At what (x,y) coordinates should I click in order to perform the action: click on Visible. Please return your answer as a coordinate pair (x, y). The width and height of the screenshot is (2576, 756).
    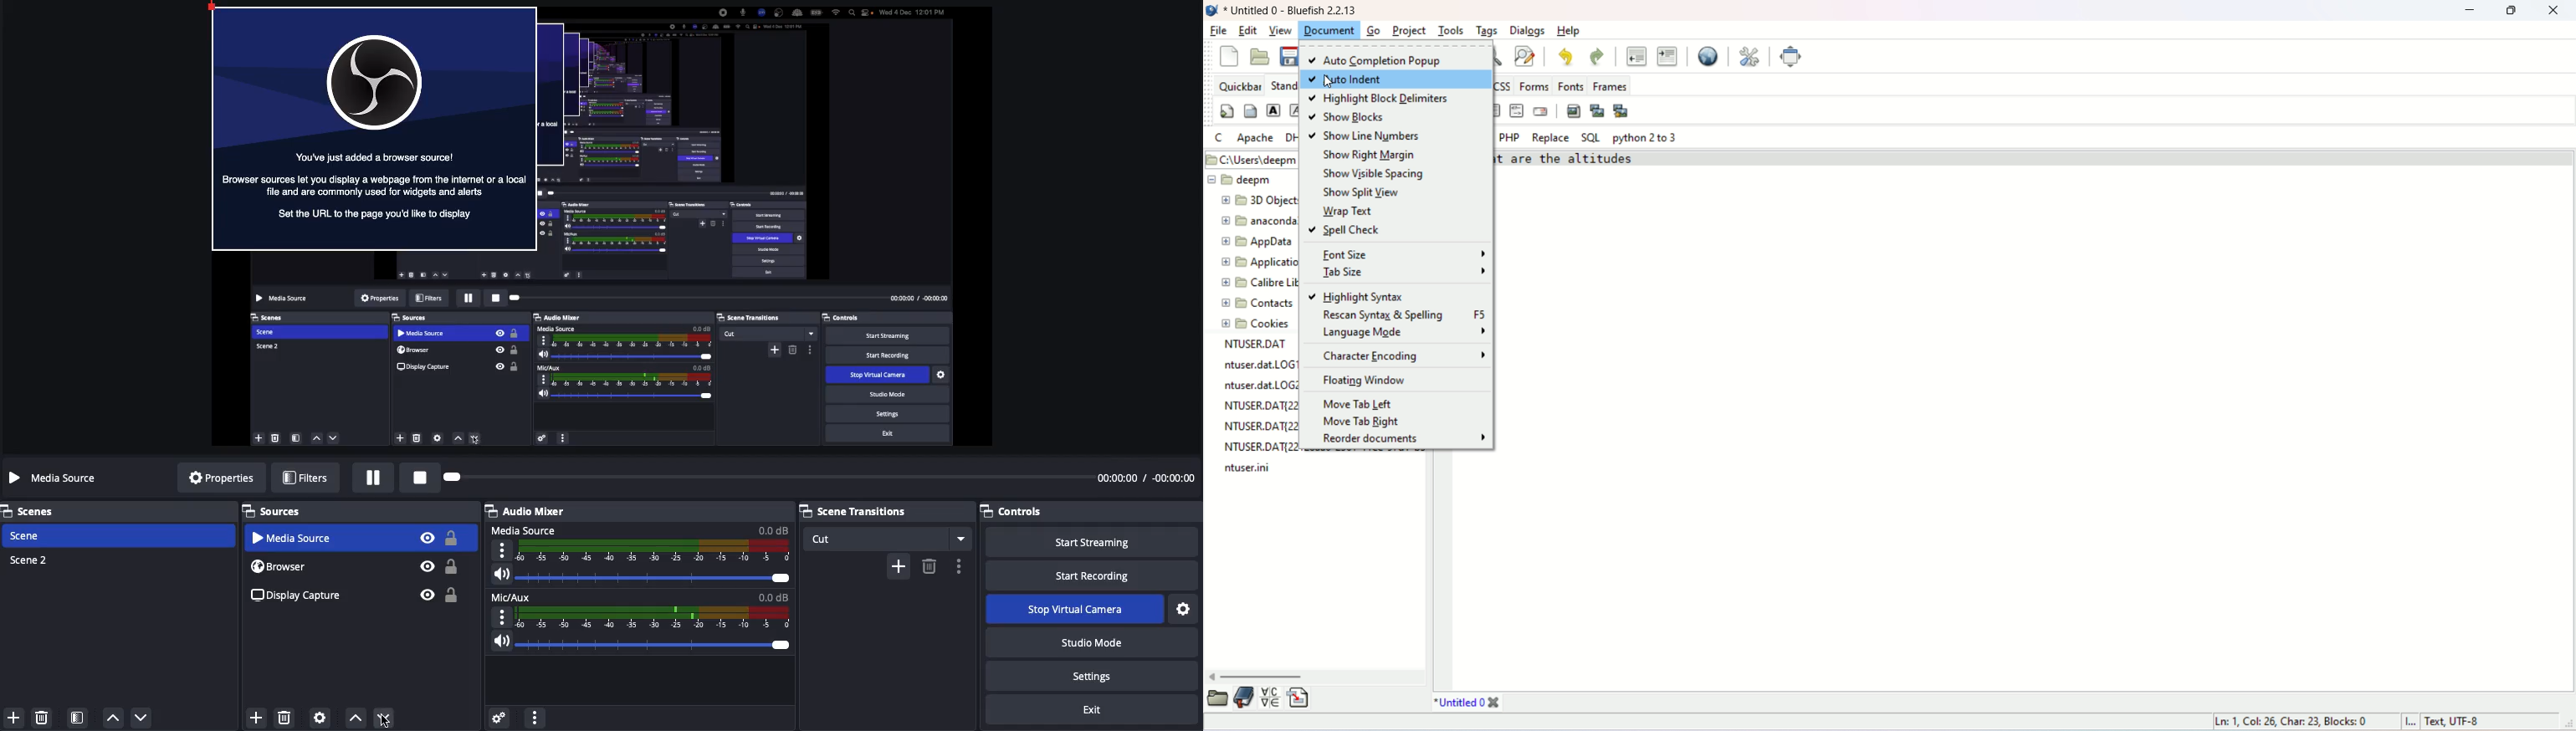
    Looking at the image, I should click on (426, 566).